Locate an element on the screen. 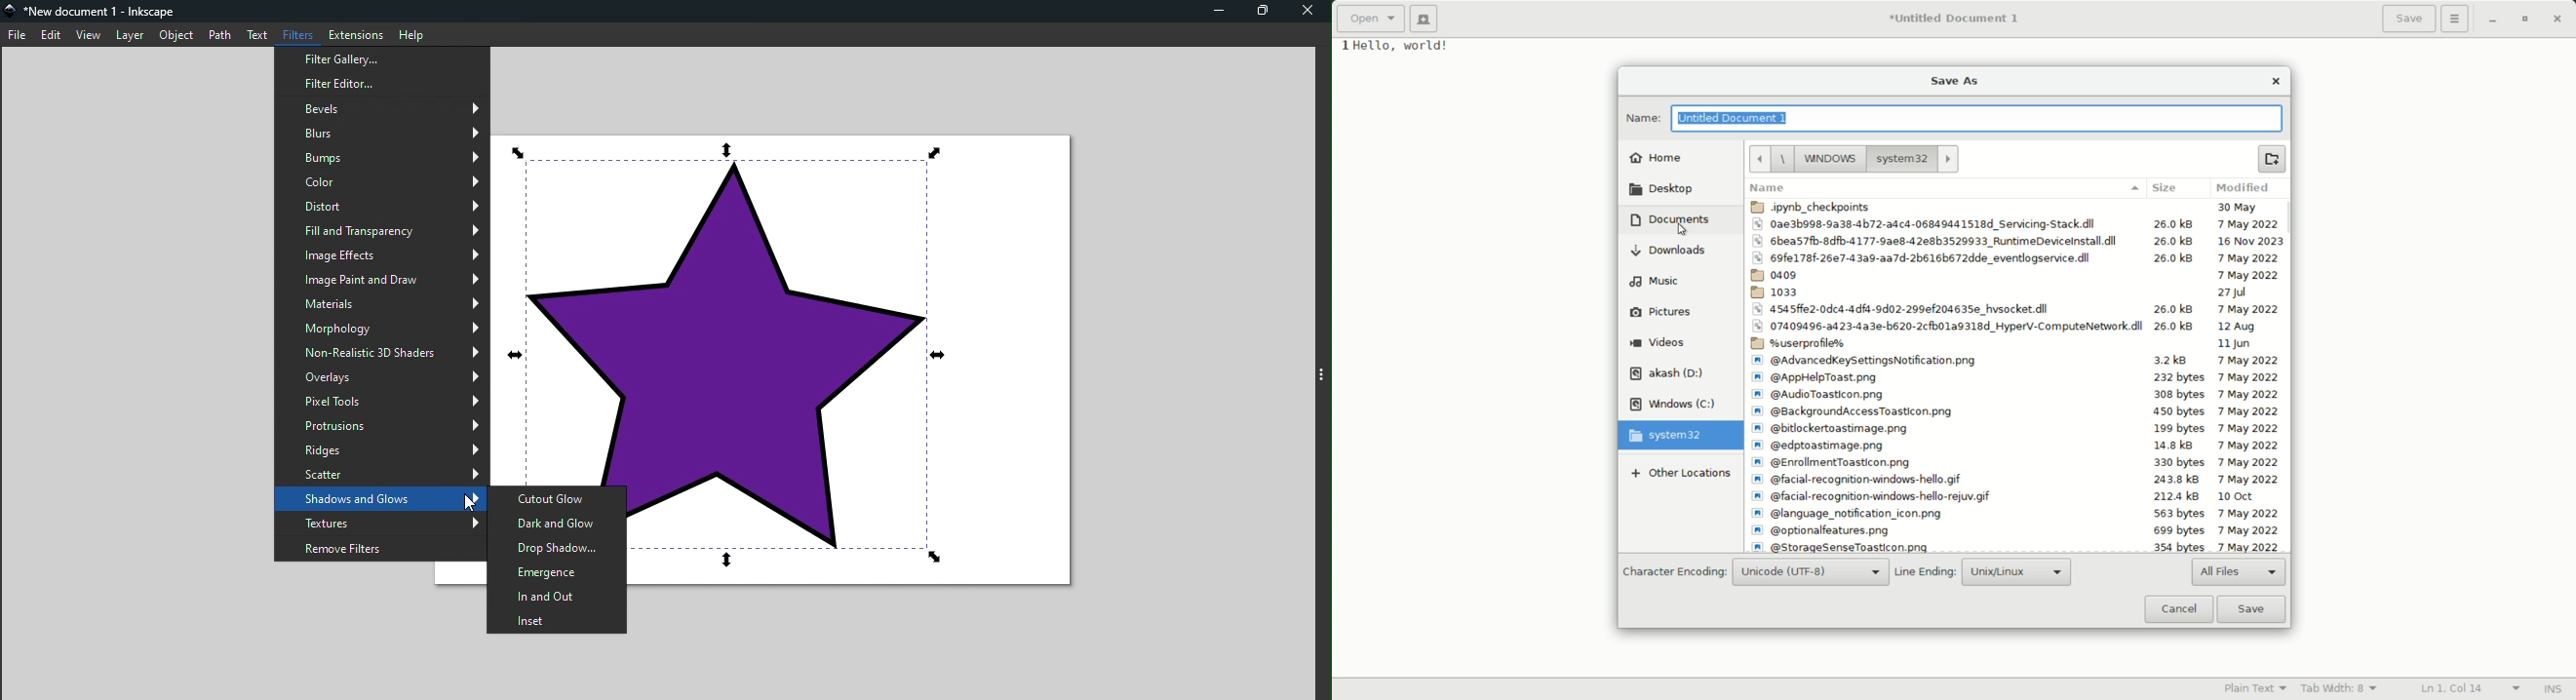 This screenshot has height=700, width=2576. Non-realistic 3D shades is located at coordinates (380, 352).